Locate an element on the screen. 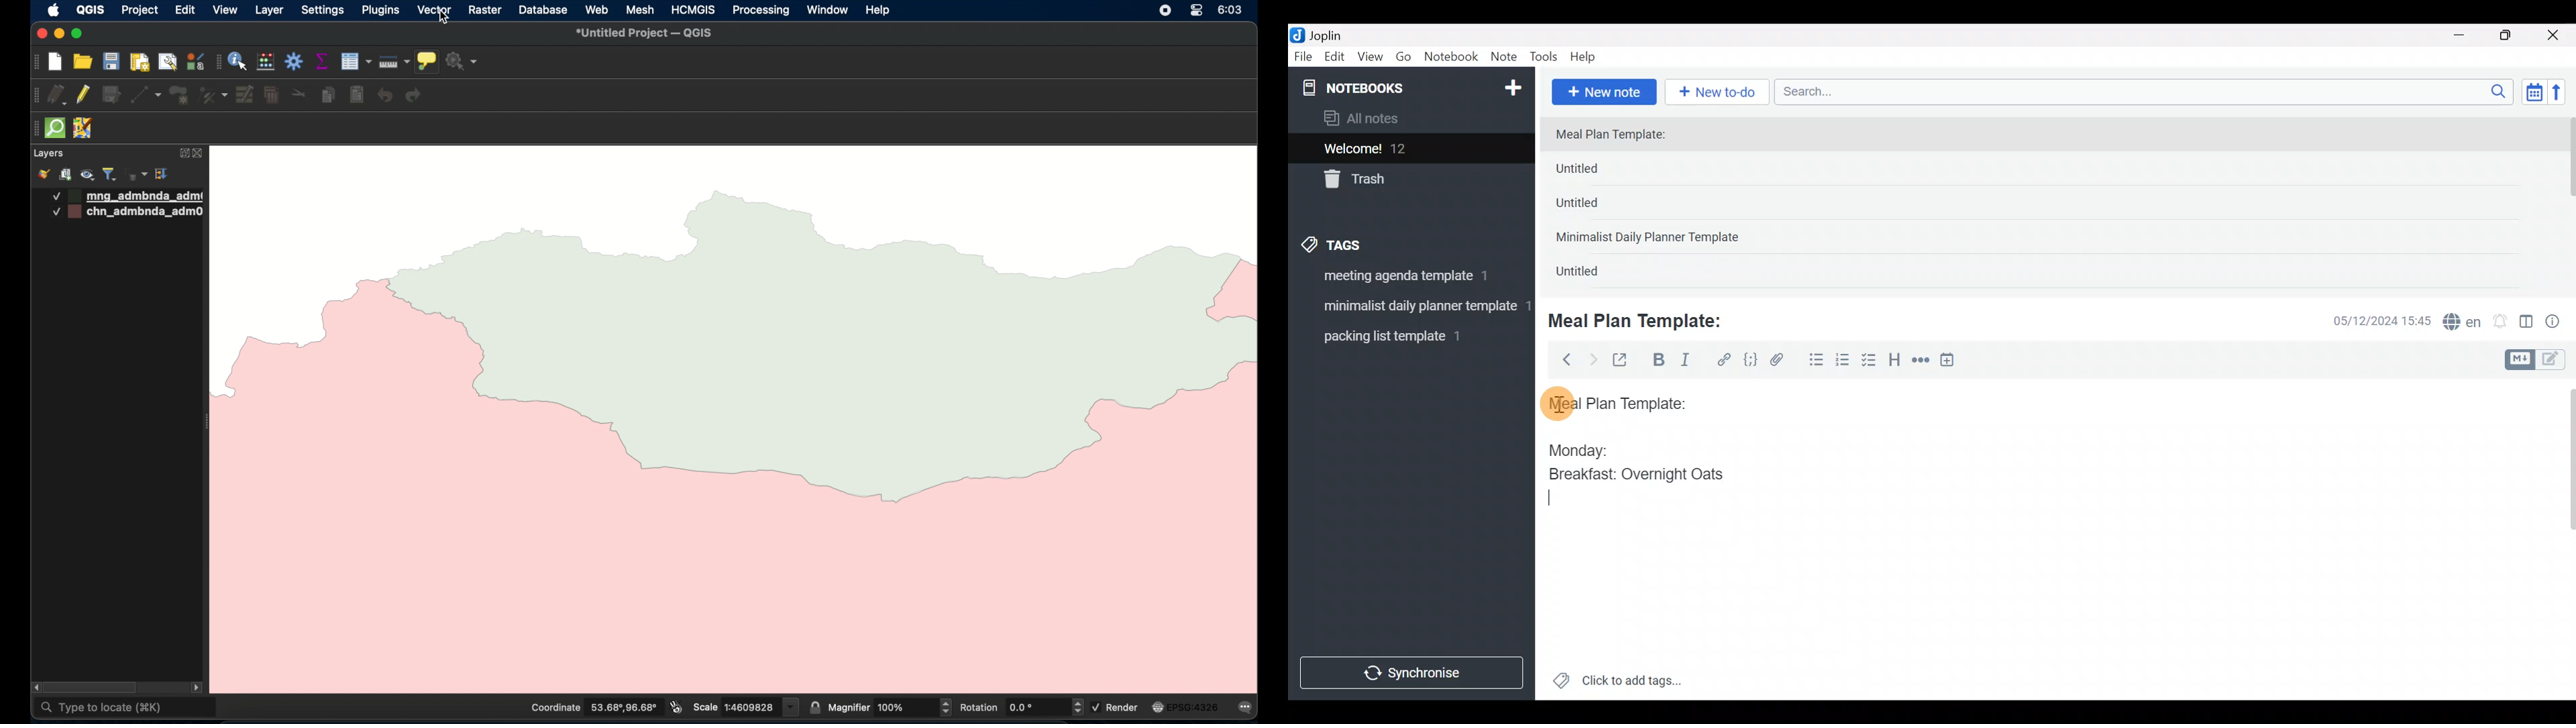 The width and height of the screenshot is (2576, 728). Go is located at coordinates (1403, 60).